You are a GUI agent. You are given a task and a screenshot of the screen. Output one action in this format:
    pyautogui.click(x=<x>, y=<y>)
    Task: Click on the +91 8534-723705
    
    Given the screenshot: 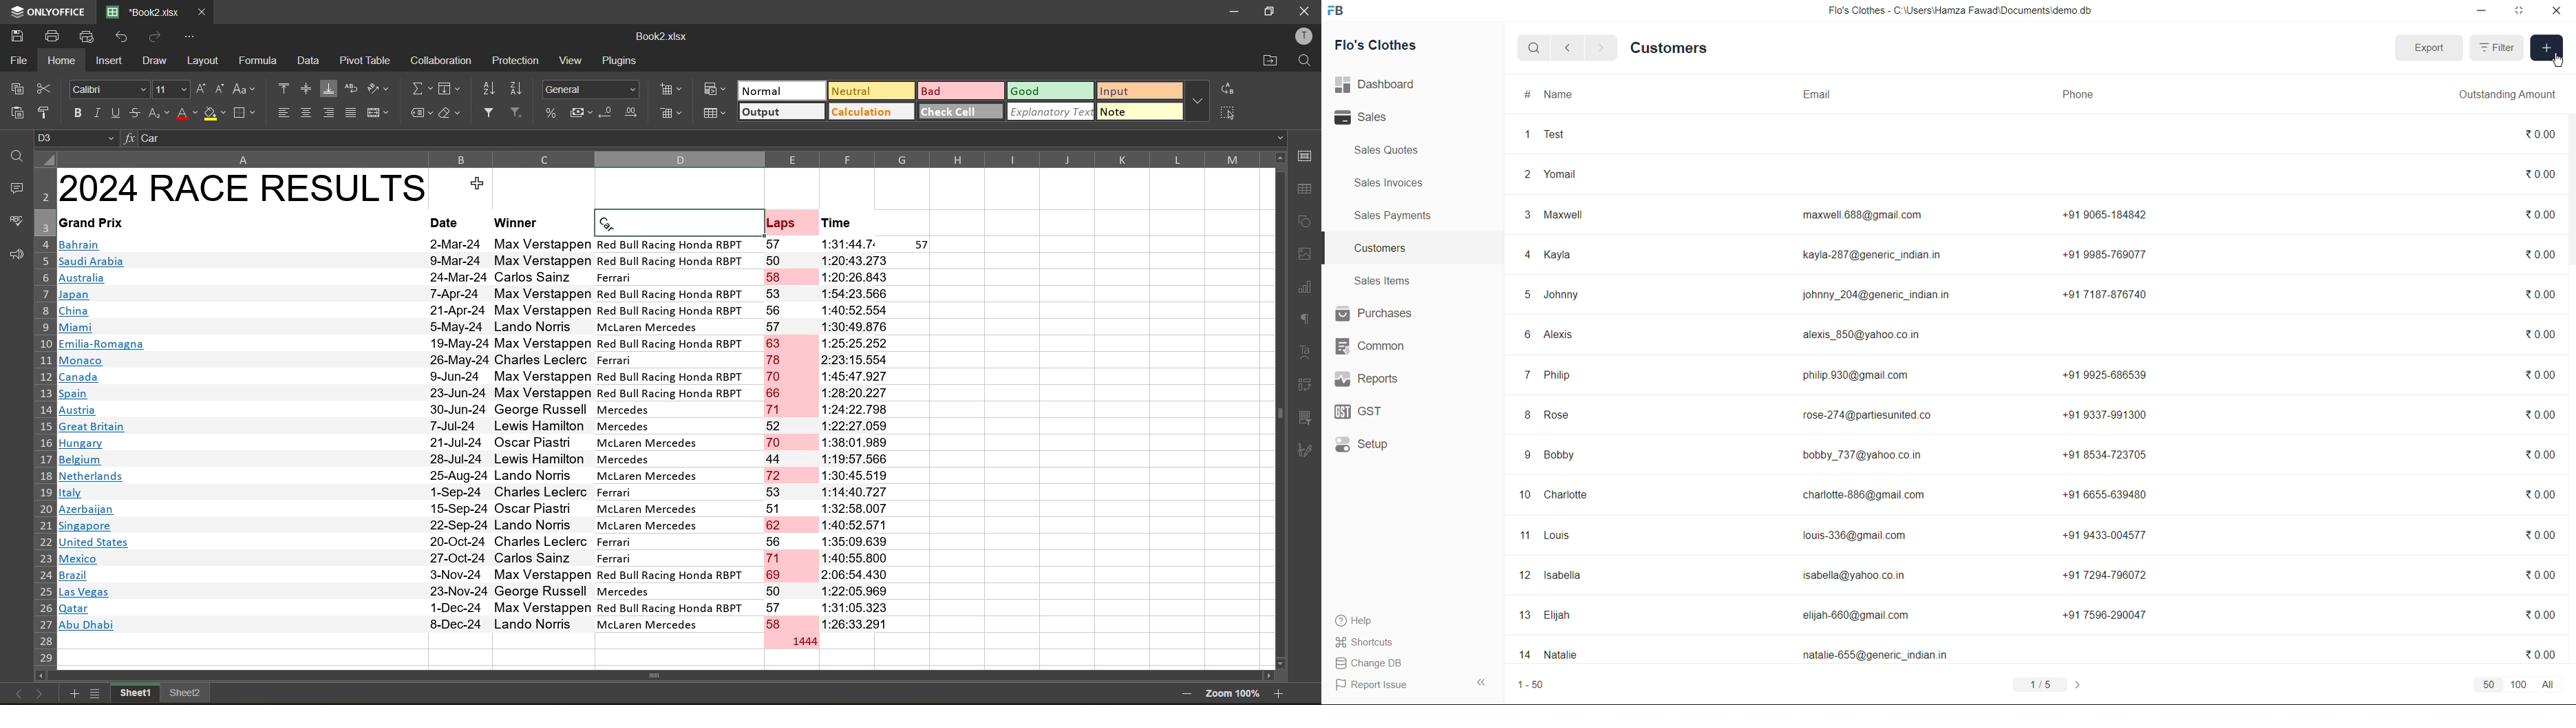 What is the action you would take?
    pyautogui.click(x=2105, y=455)
    